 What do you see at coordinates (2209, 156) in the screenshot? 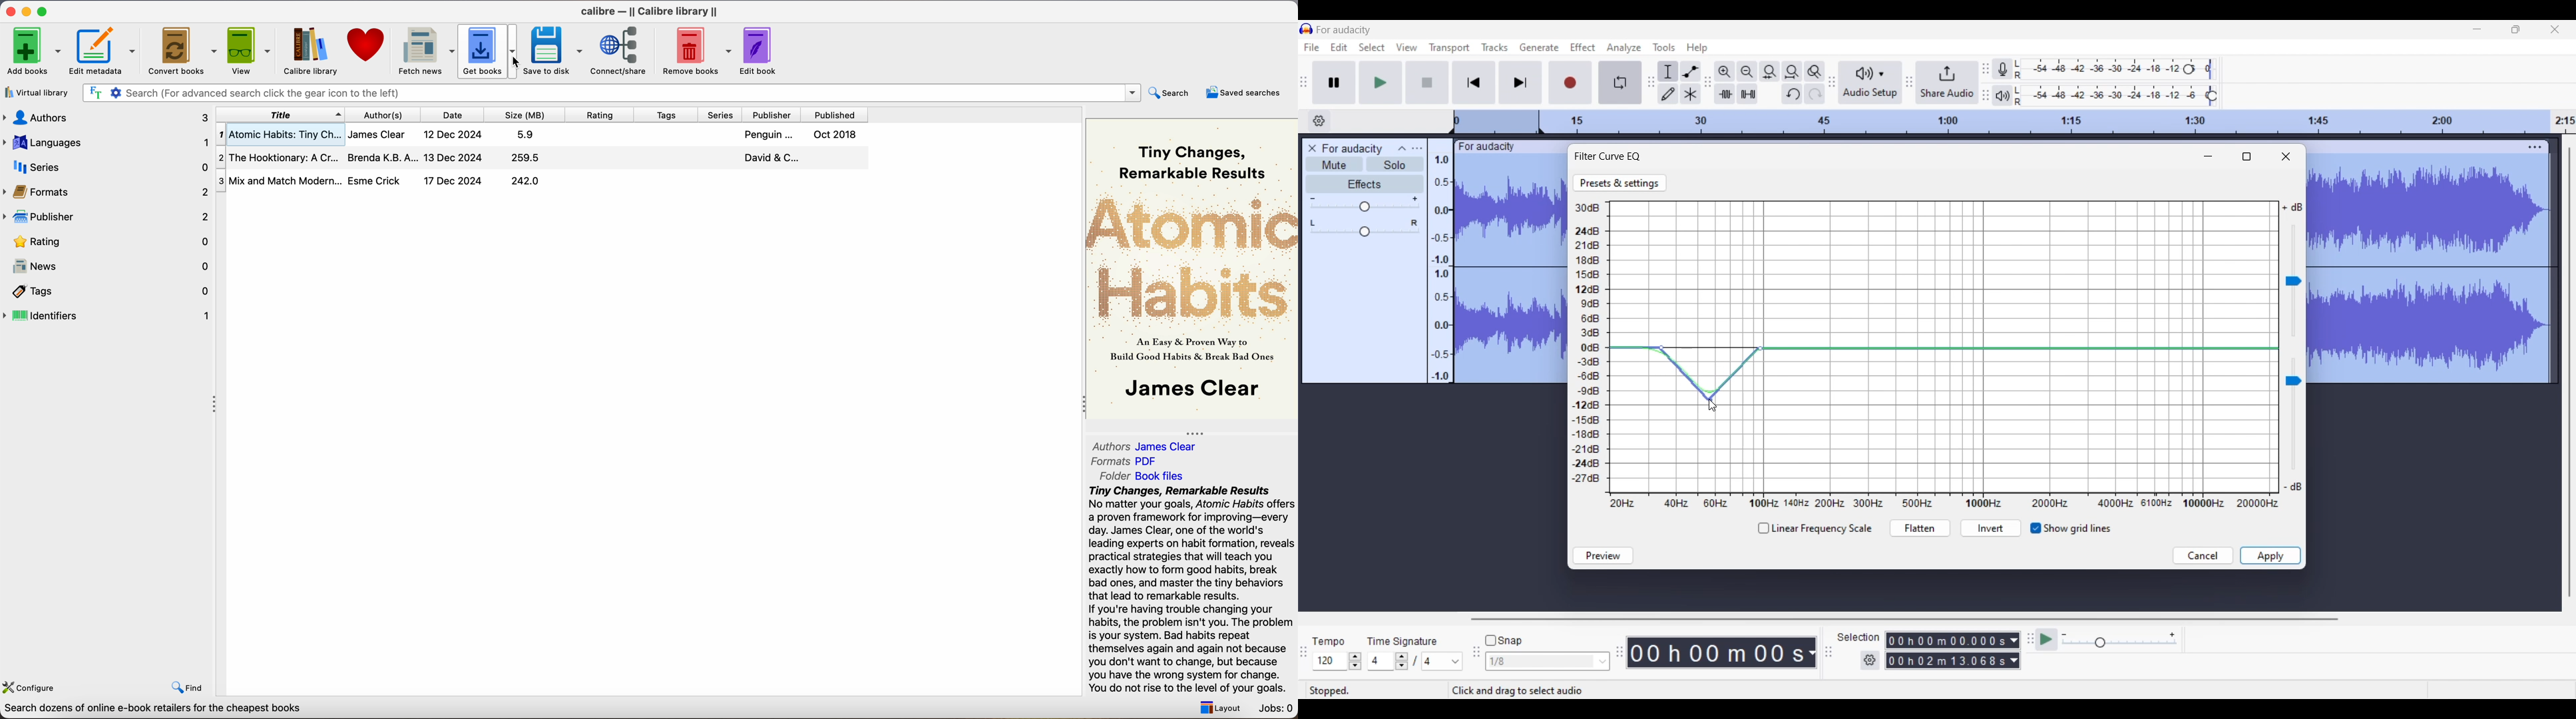
I see `Minimize` at bounding box center [2209, 156].